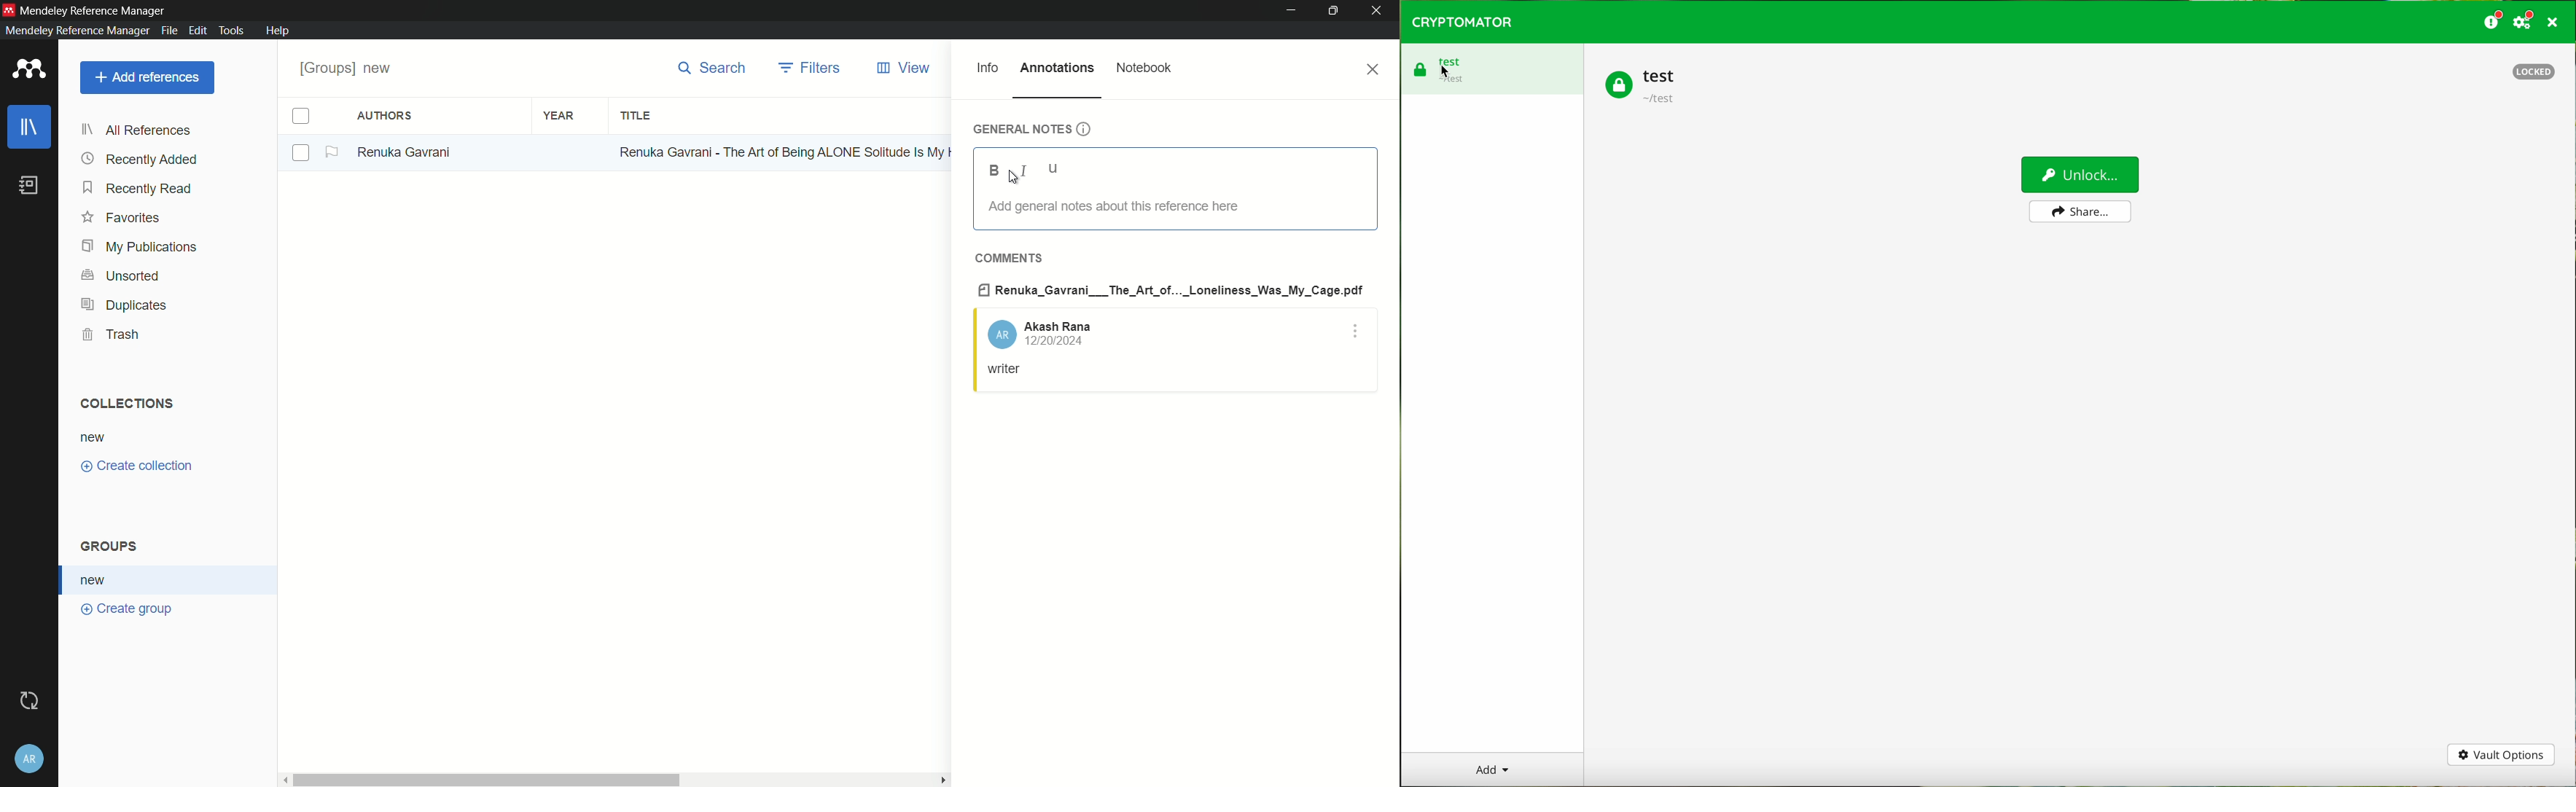 This screenshot has width=2576, height=812. I want to click on comments, so click(1007, 257).